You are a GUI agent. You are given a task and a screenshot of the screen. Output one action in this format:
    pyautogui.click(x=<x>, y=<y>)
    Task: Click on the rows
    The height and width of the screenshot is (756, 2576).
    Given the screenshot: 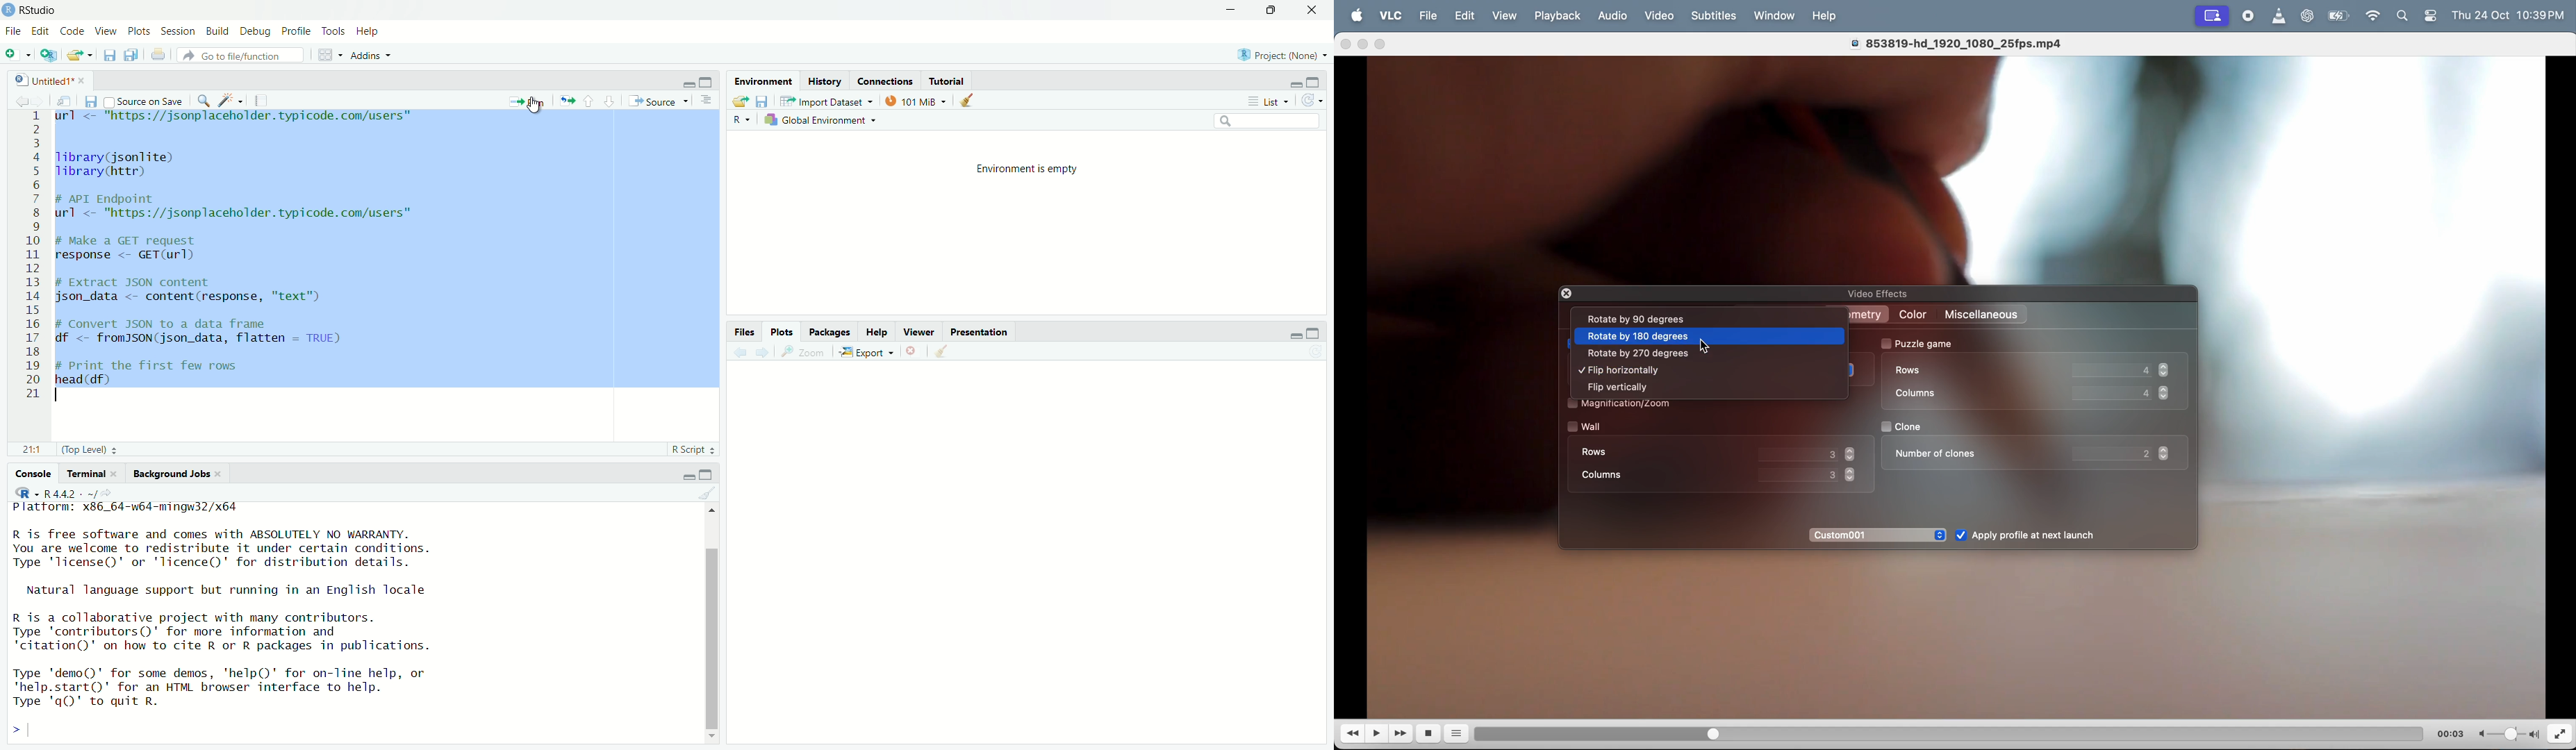 What is the action you would take?
    pyautogui.click(x=1596, y=453)
    